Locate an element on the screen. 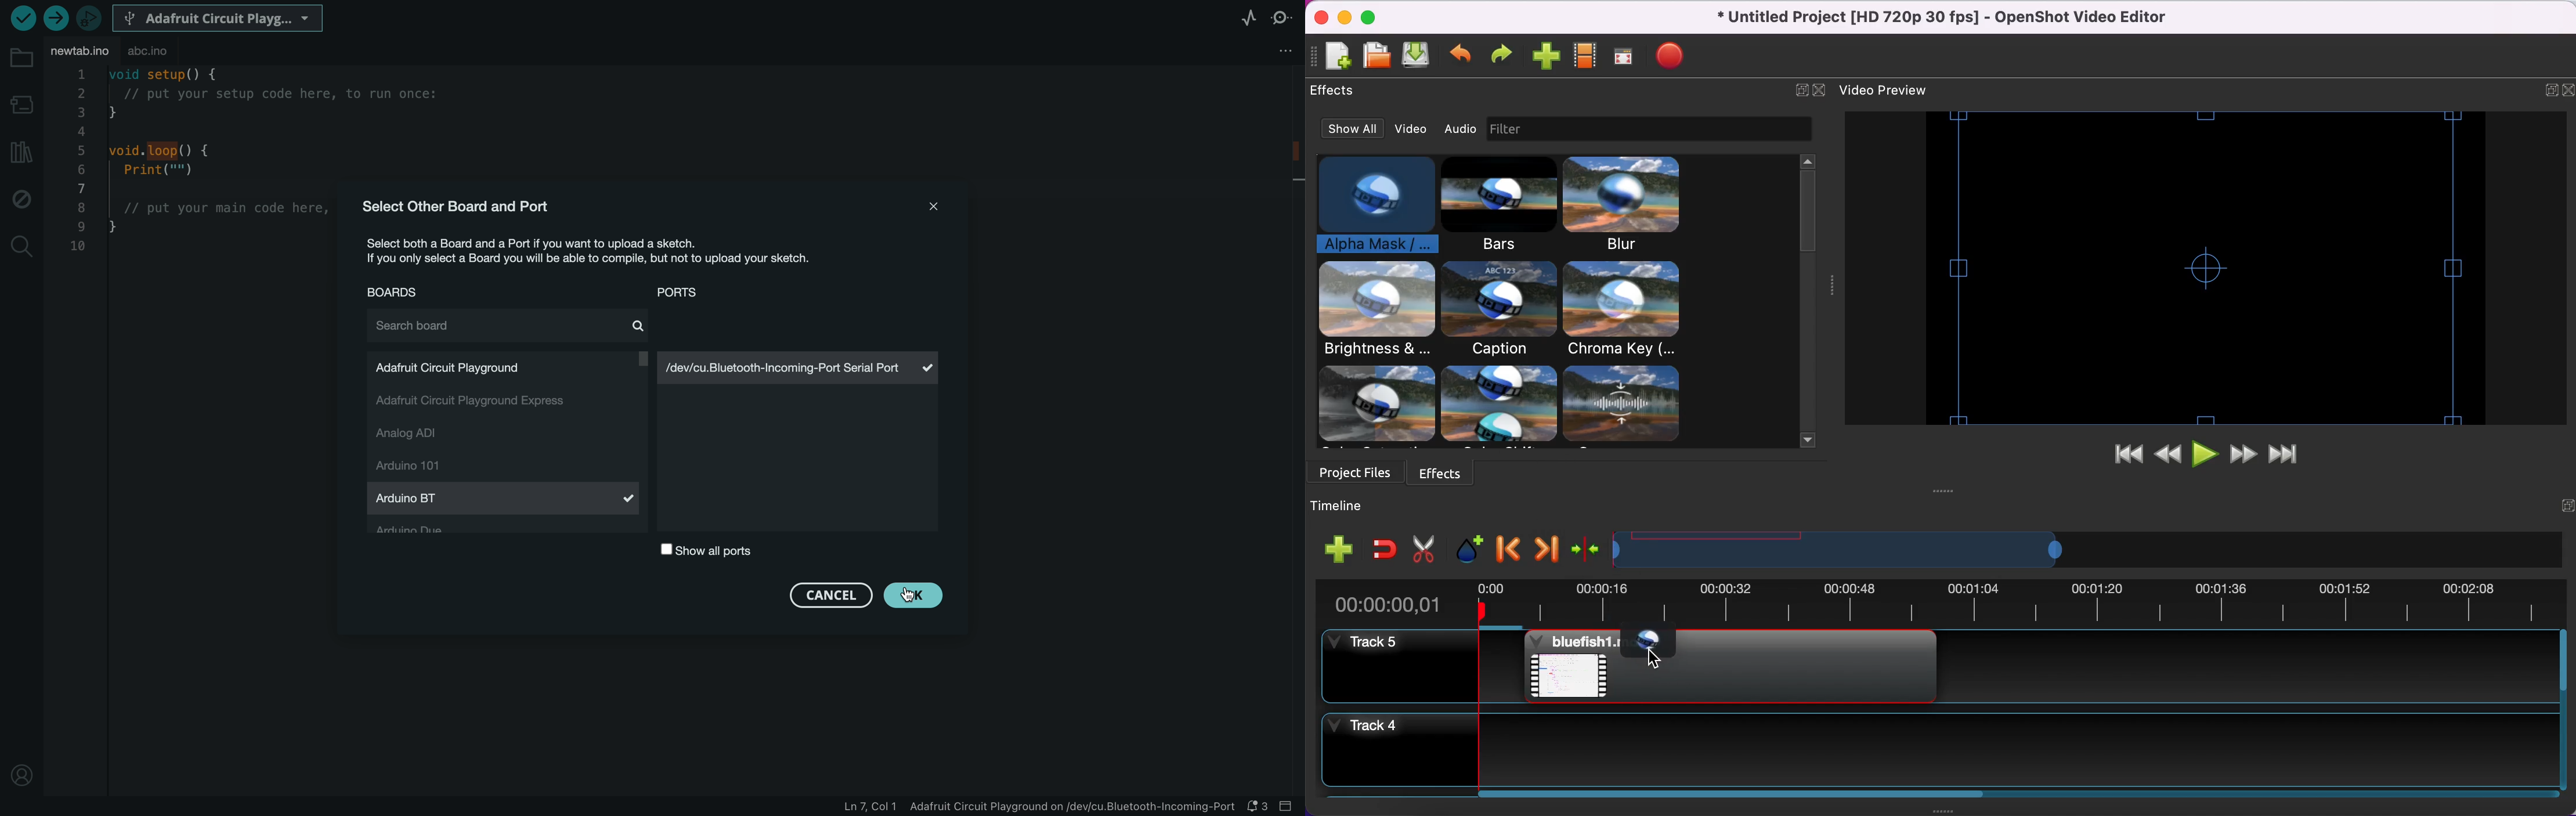  undo is located at coordinates (1462, 59).